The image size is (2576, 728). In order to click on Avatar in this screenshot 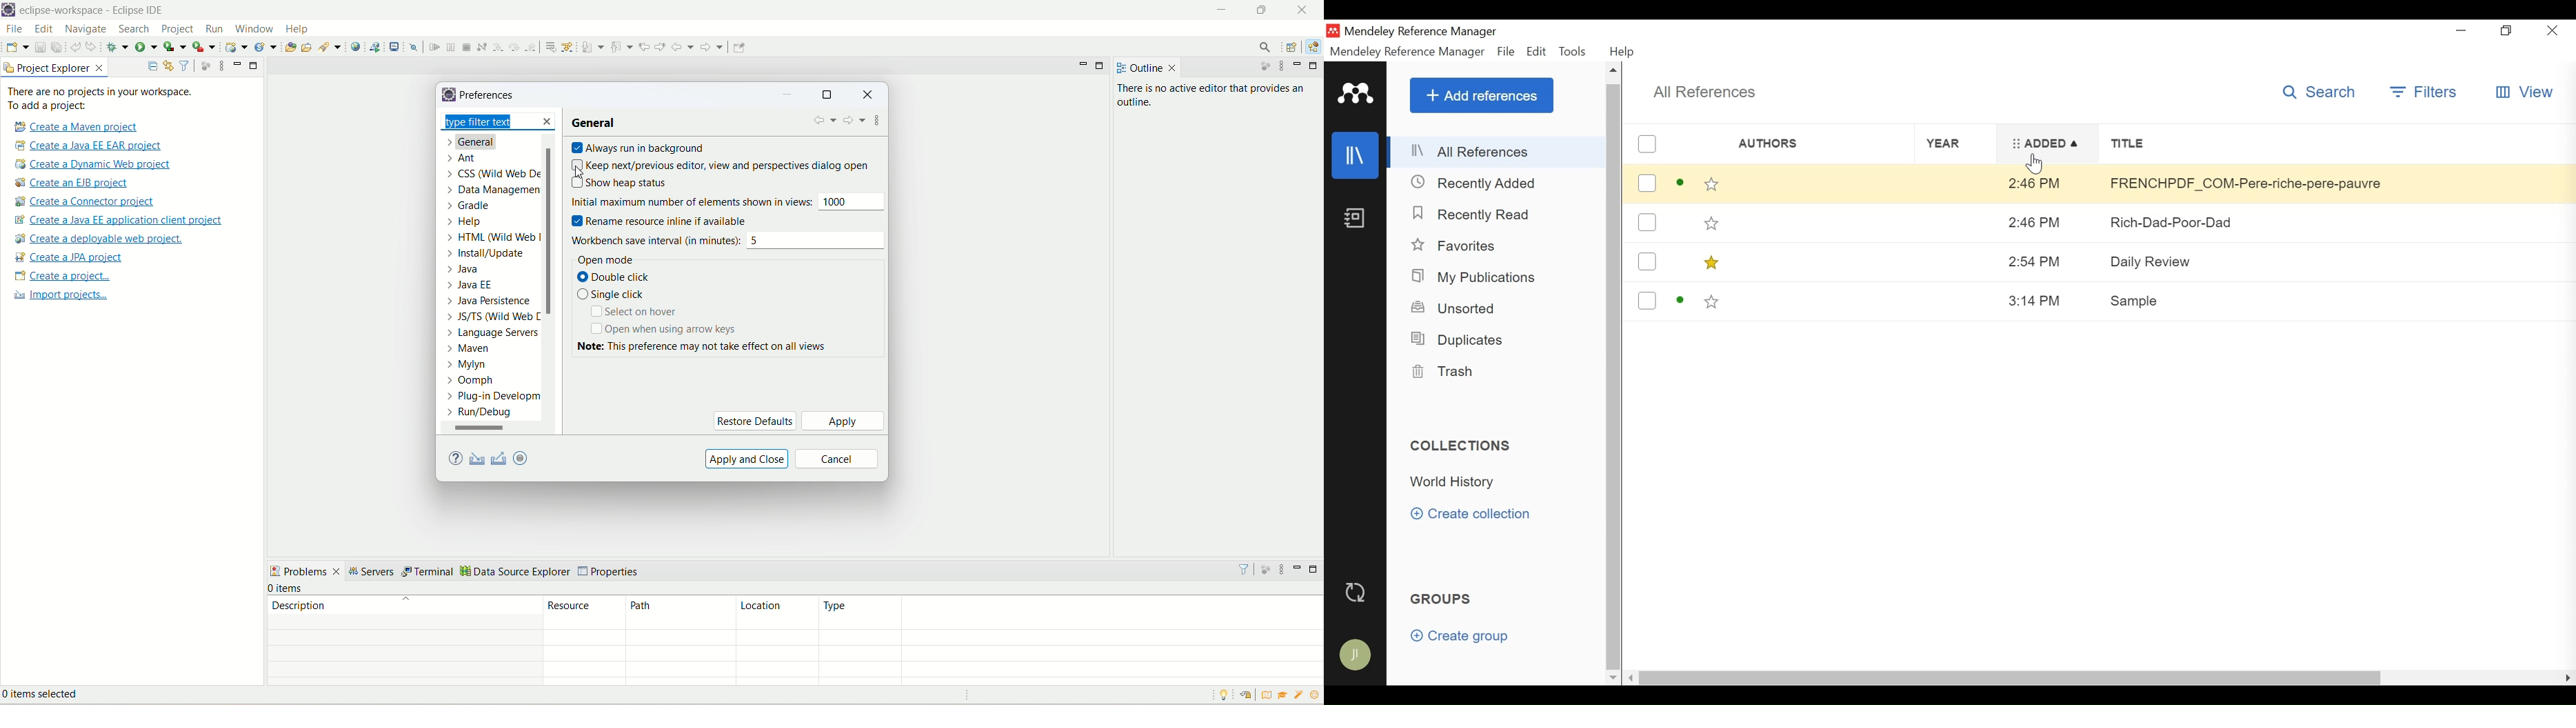, I will do `click(1357, 657)`.